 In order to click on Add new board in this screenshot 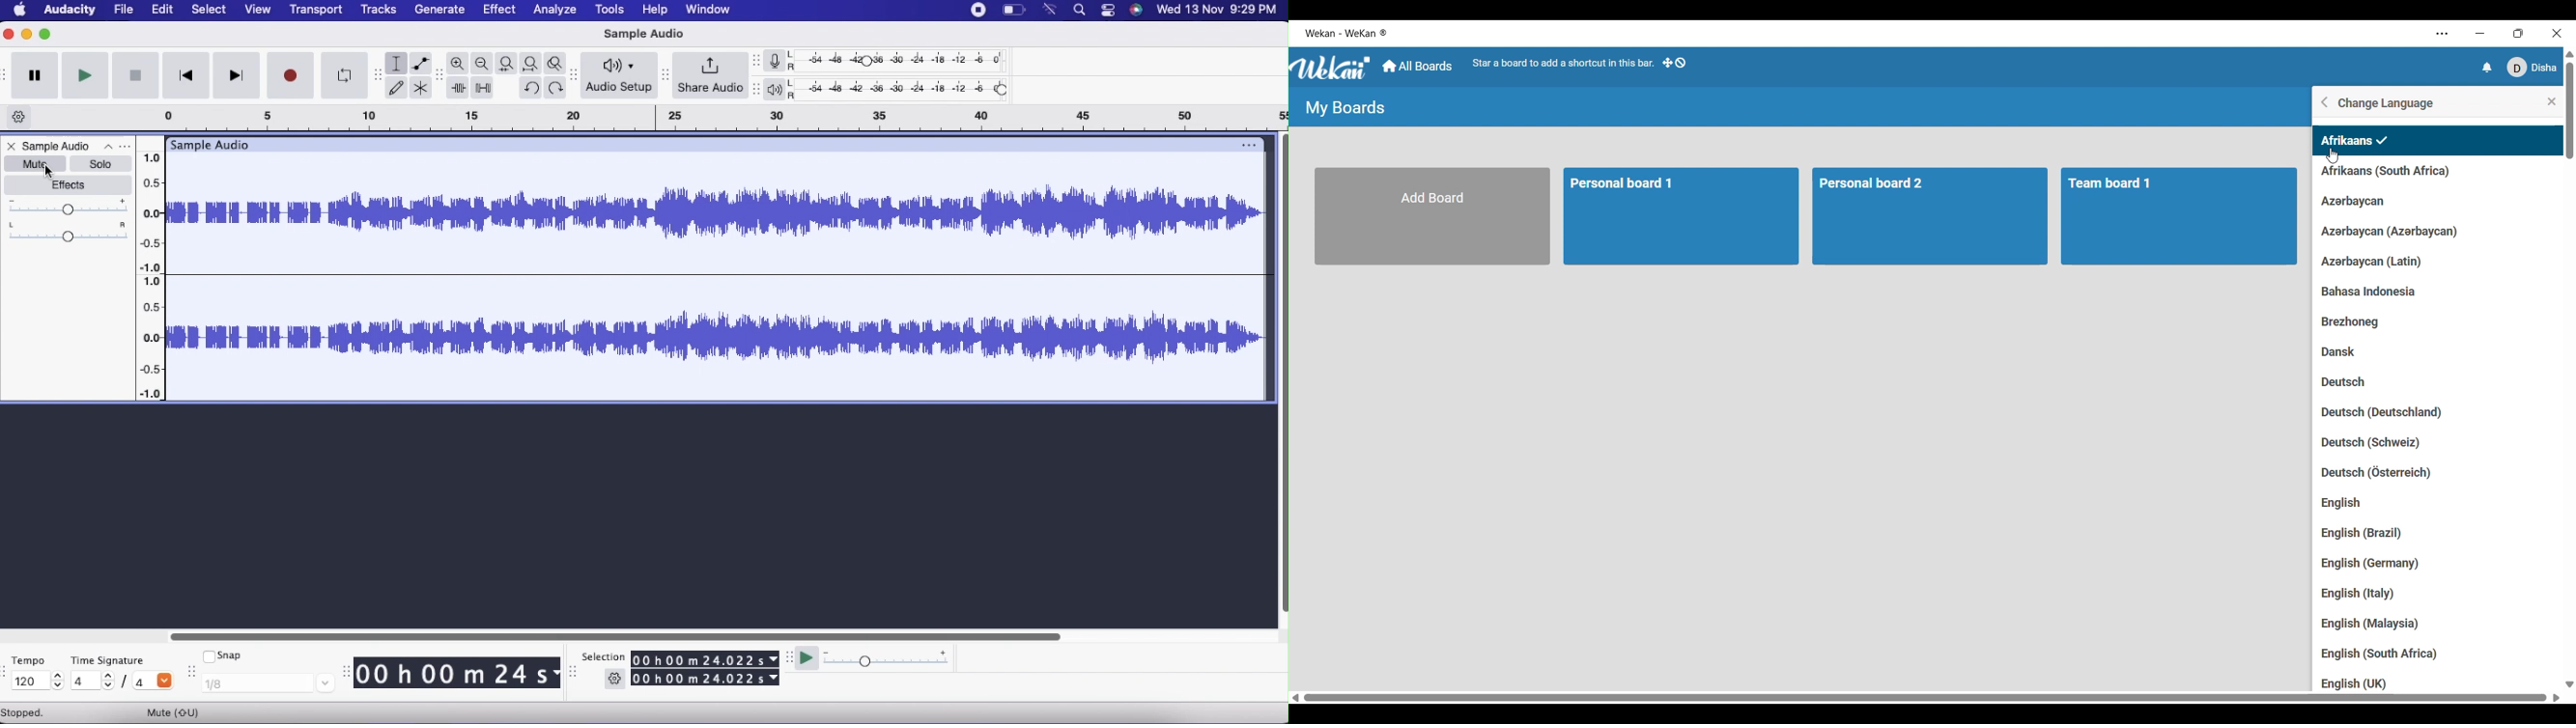, I will do `click(1433, 217)`.